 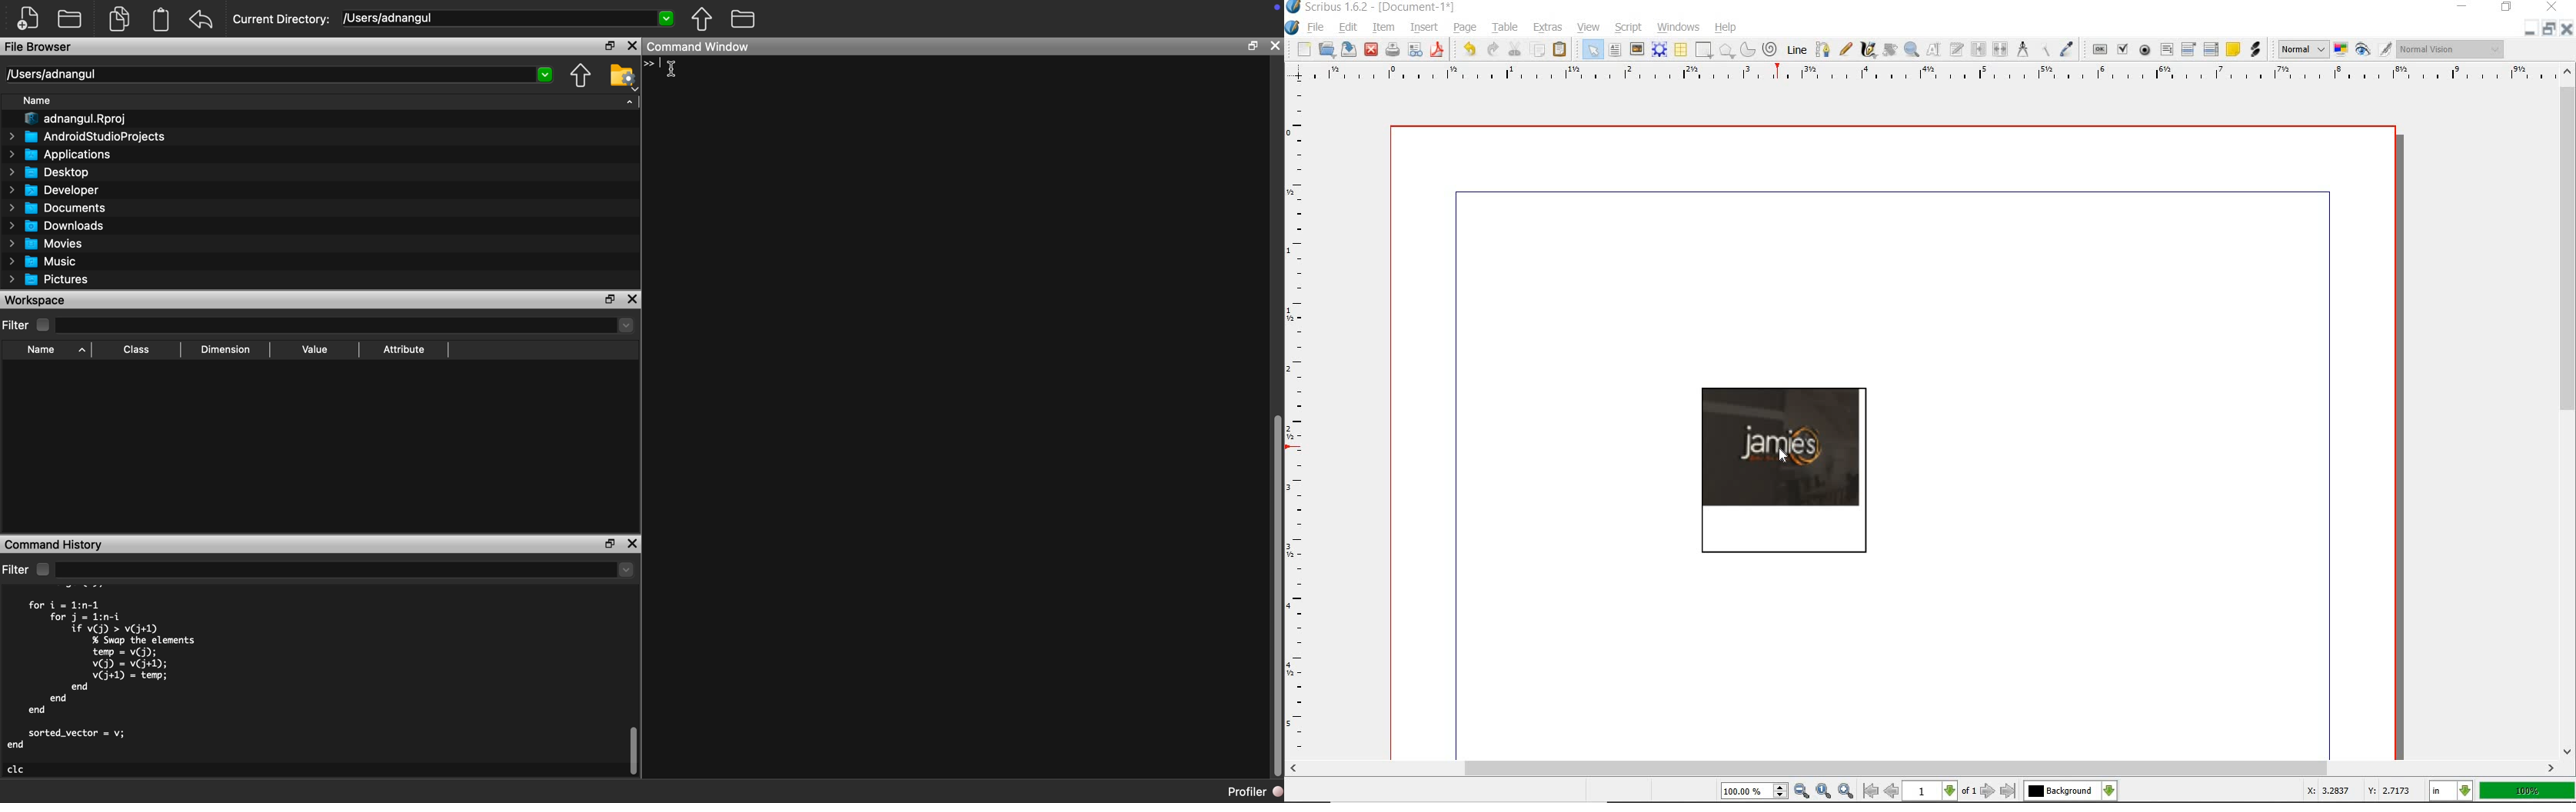 What do you see at coordinates (2212, 50) in the screenshot?
I see `pdf list box` at bounding box center [2212, 50].